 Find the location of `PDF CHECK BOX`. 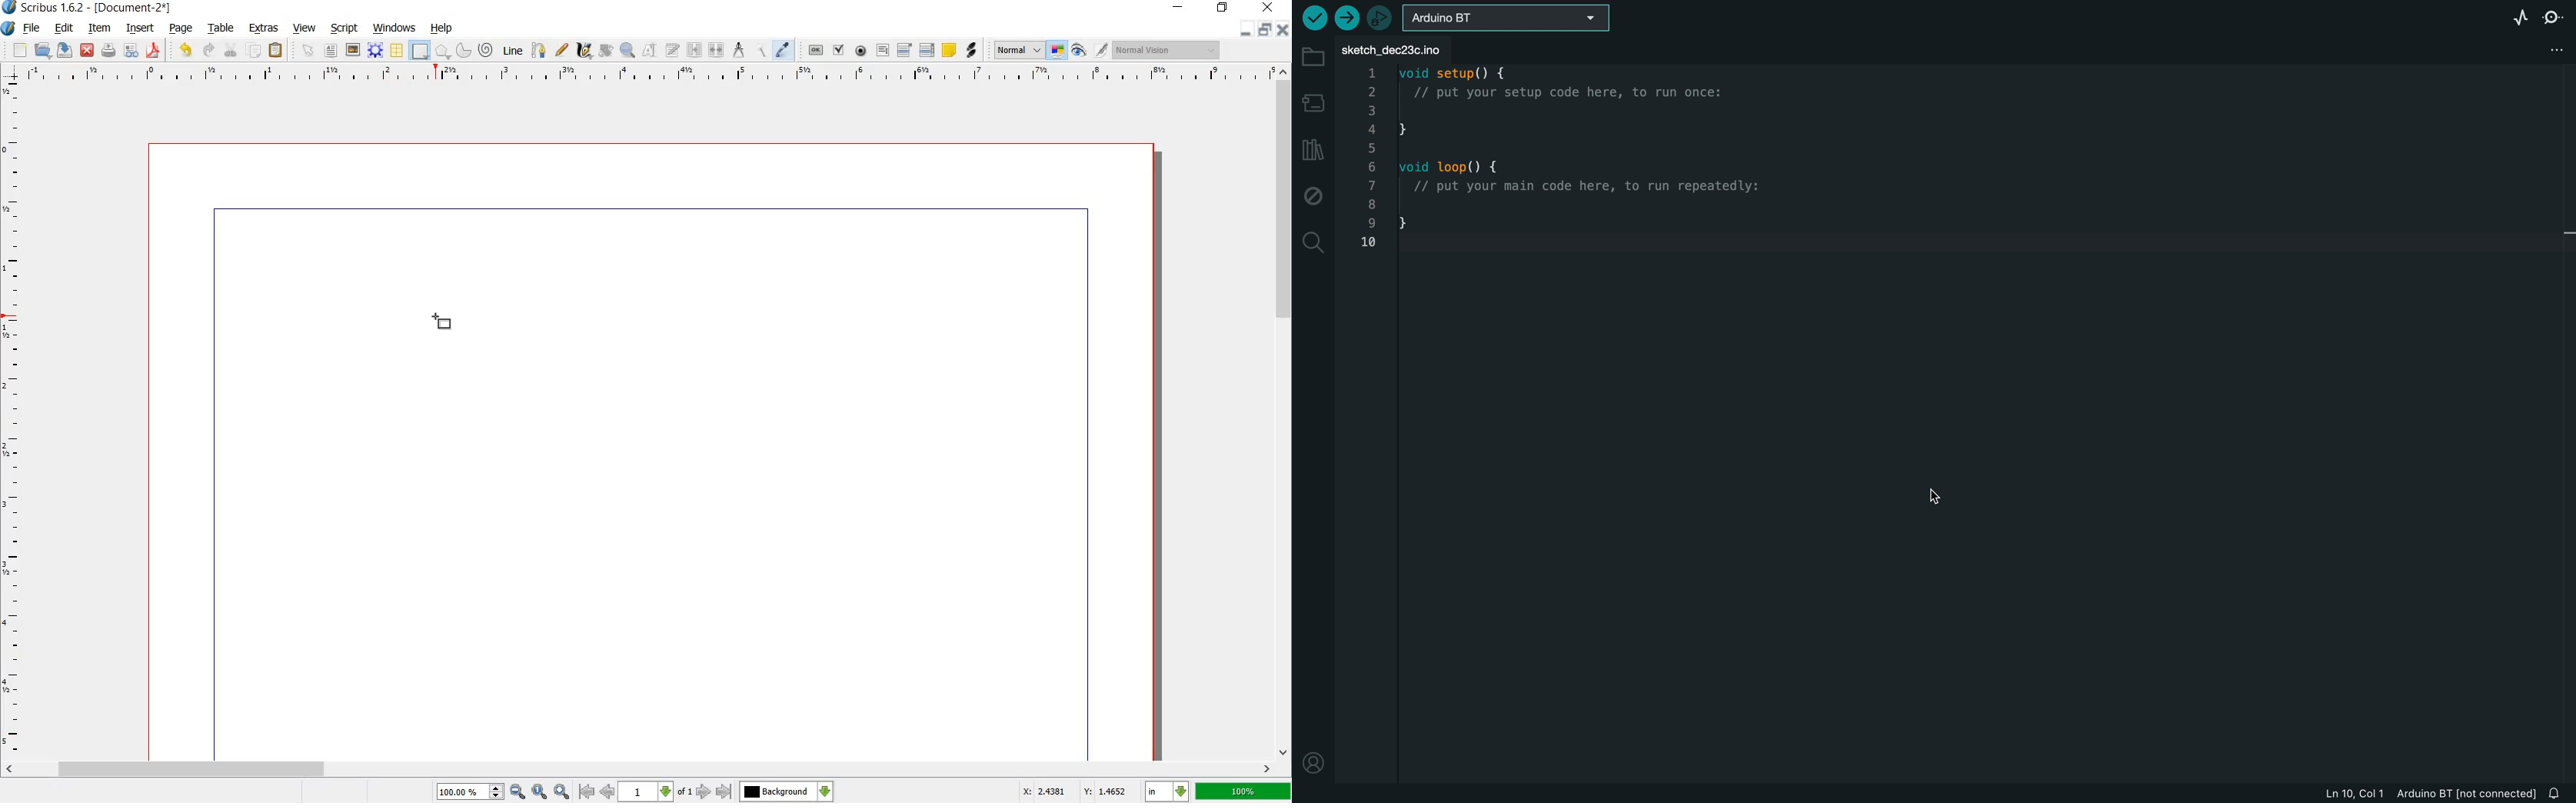

PDF CHECK BOX is located at coordinates (839, 50).